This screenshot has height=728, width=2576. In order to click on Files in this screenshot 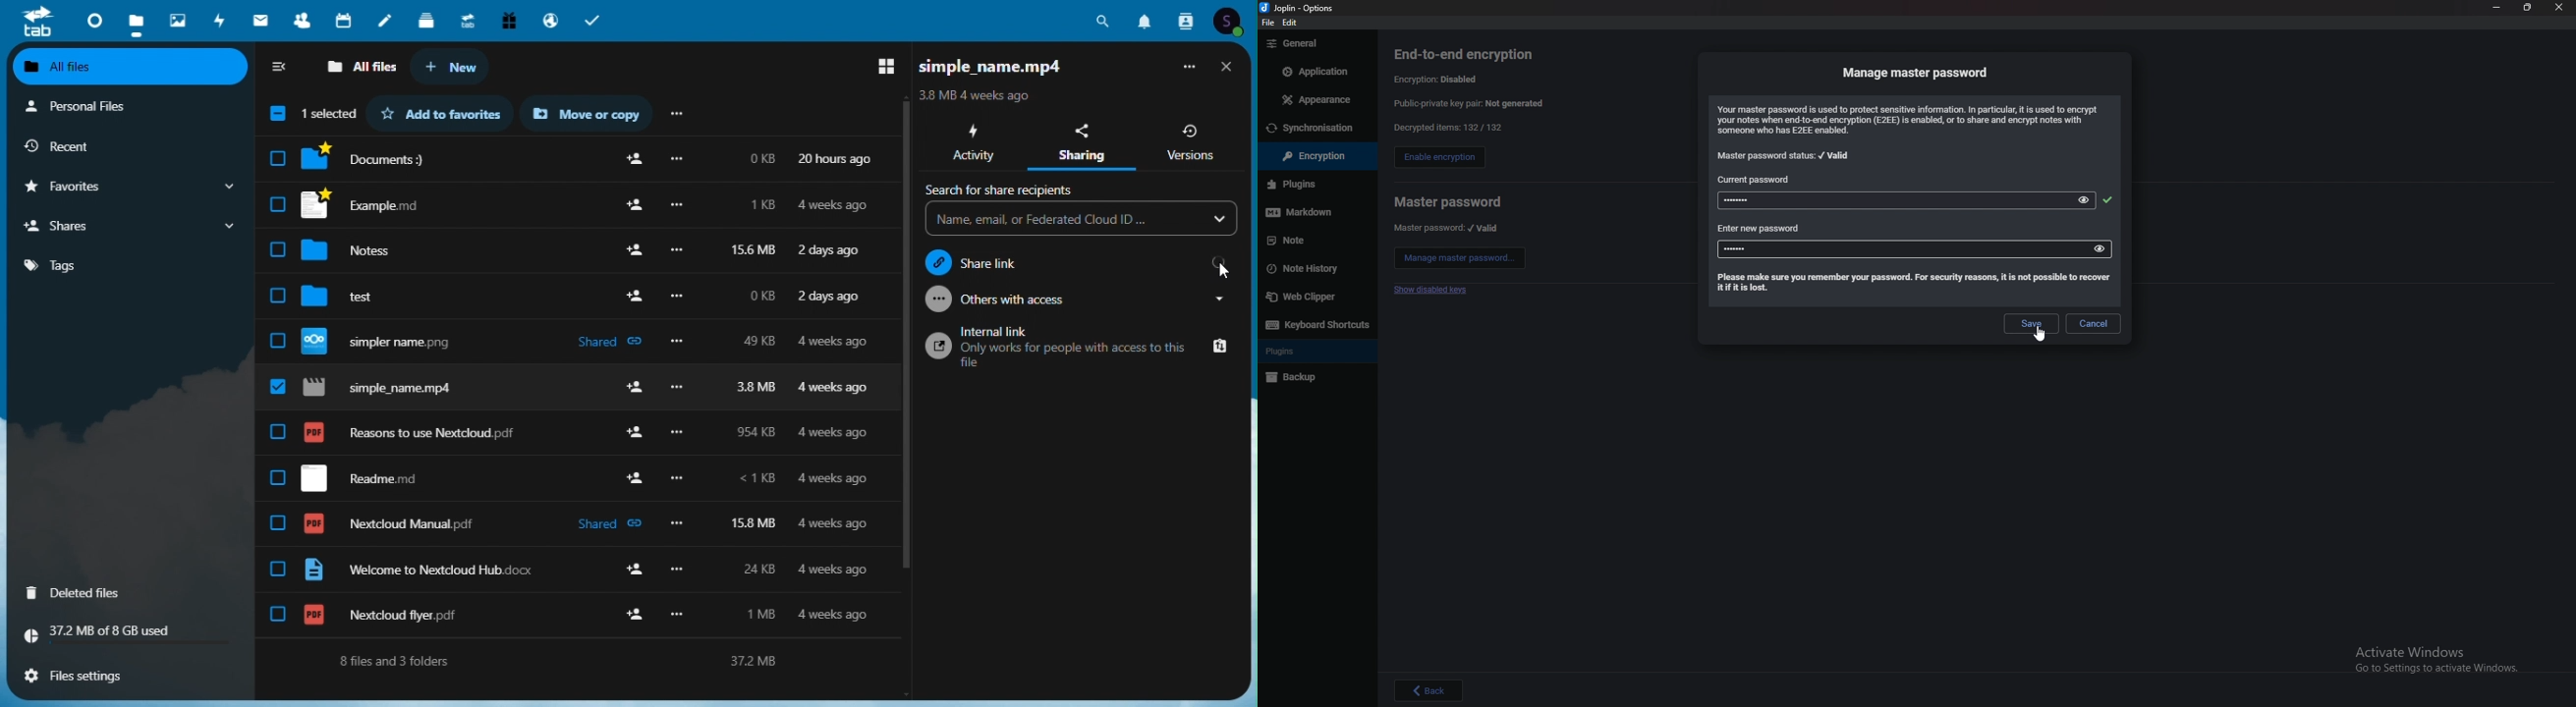, I will do `click(577, 247)`.